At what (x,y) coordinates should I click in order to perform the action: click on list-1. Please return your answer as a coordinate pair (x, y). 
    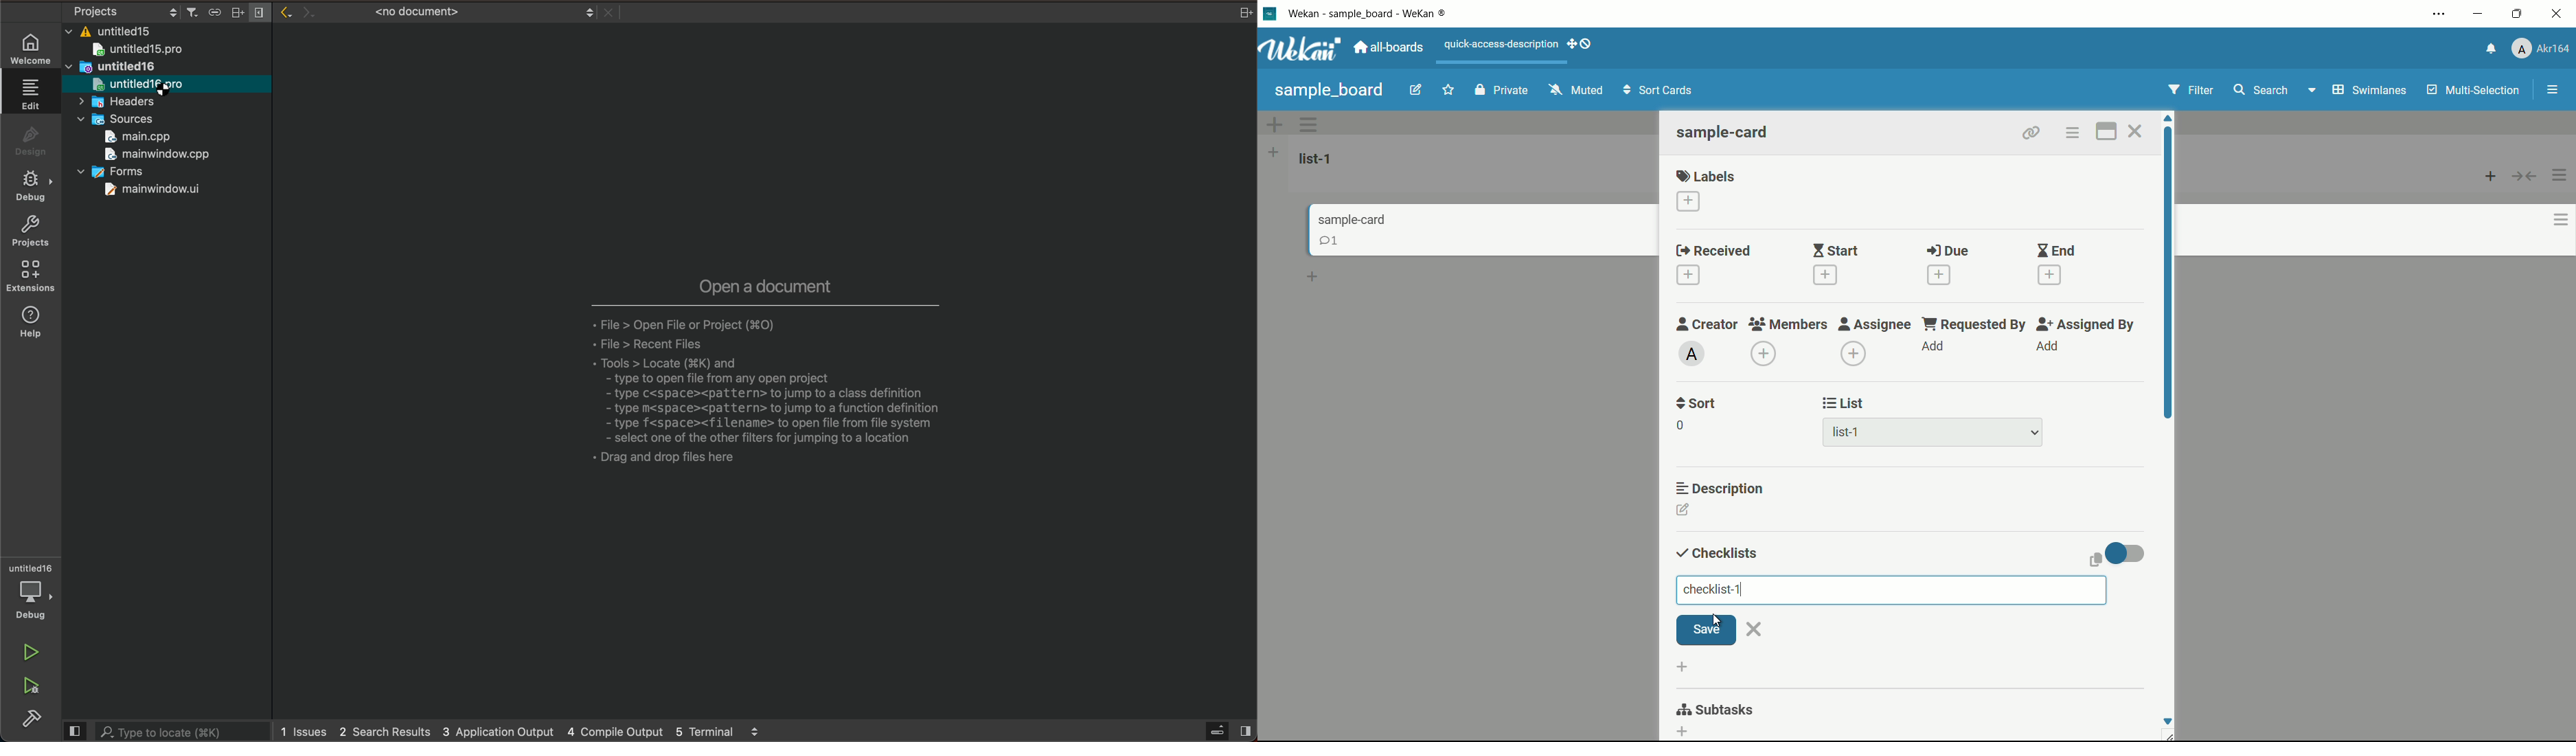
    Looking at the image, I should click on (1846, 433).